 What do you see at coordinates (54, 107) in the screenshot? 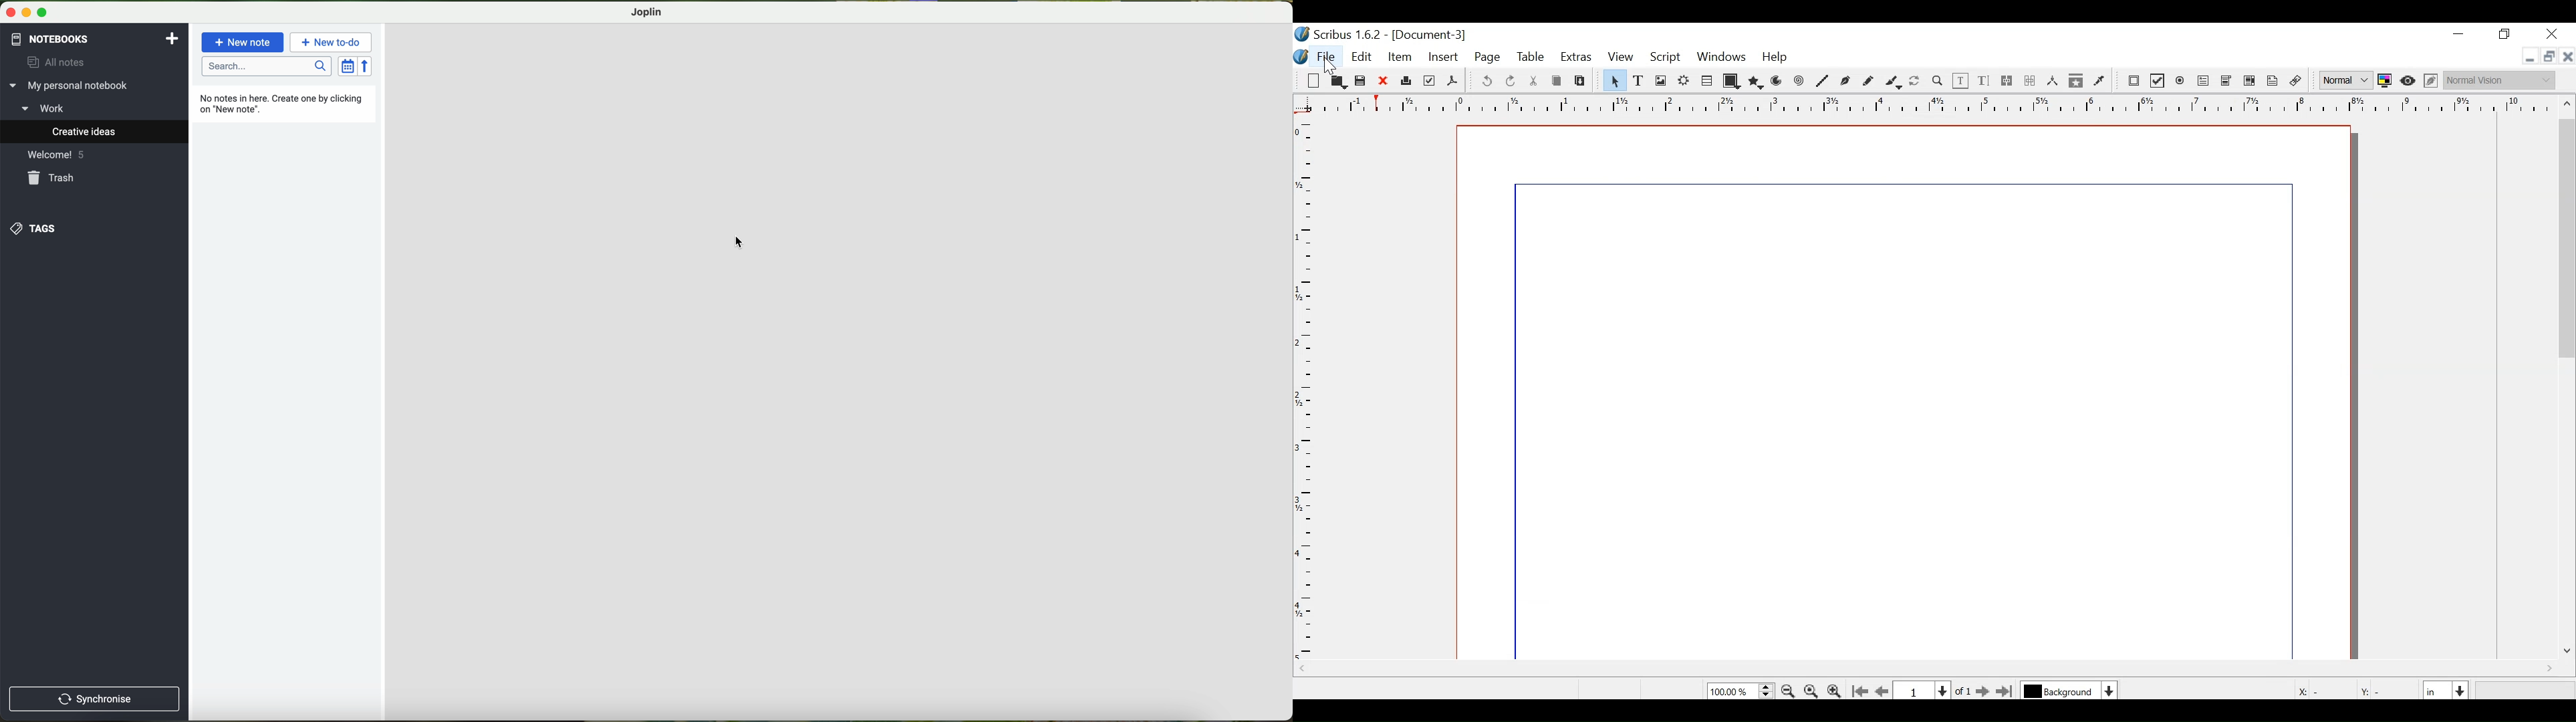
I see `work` at bounding box center [54, 107].